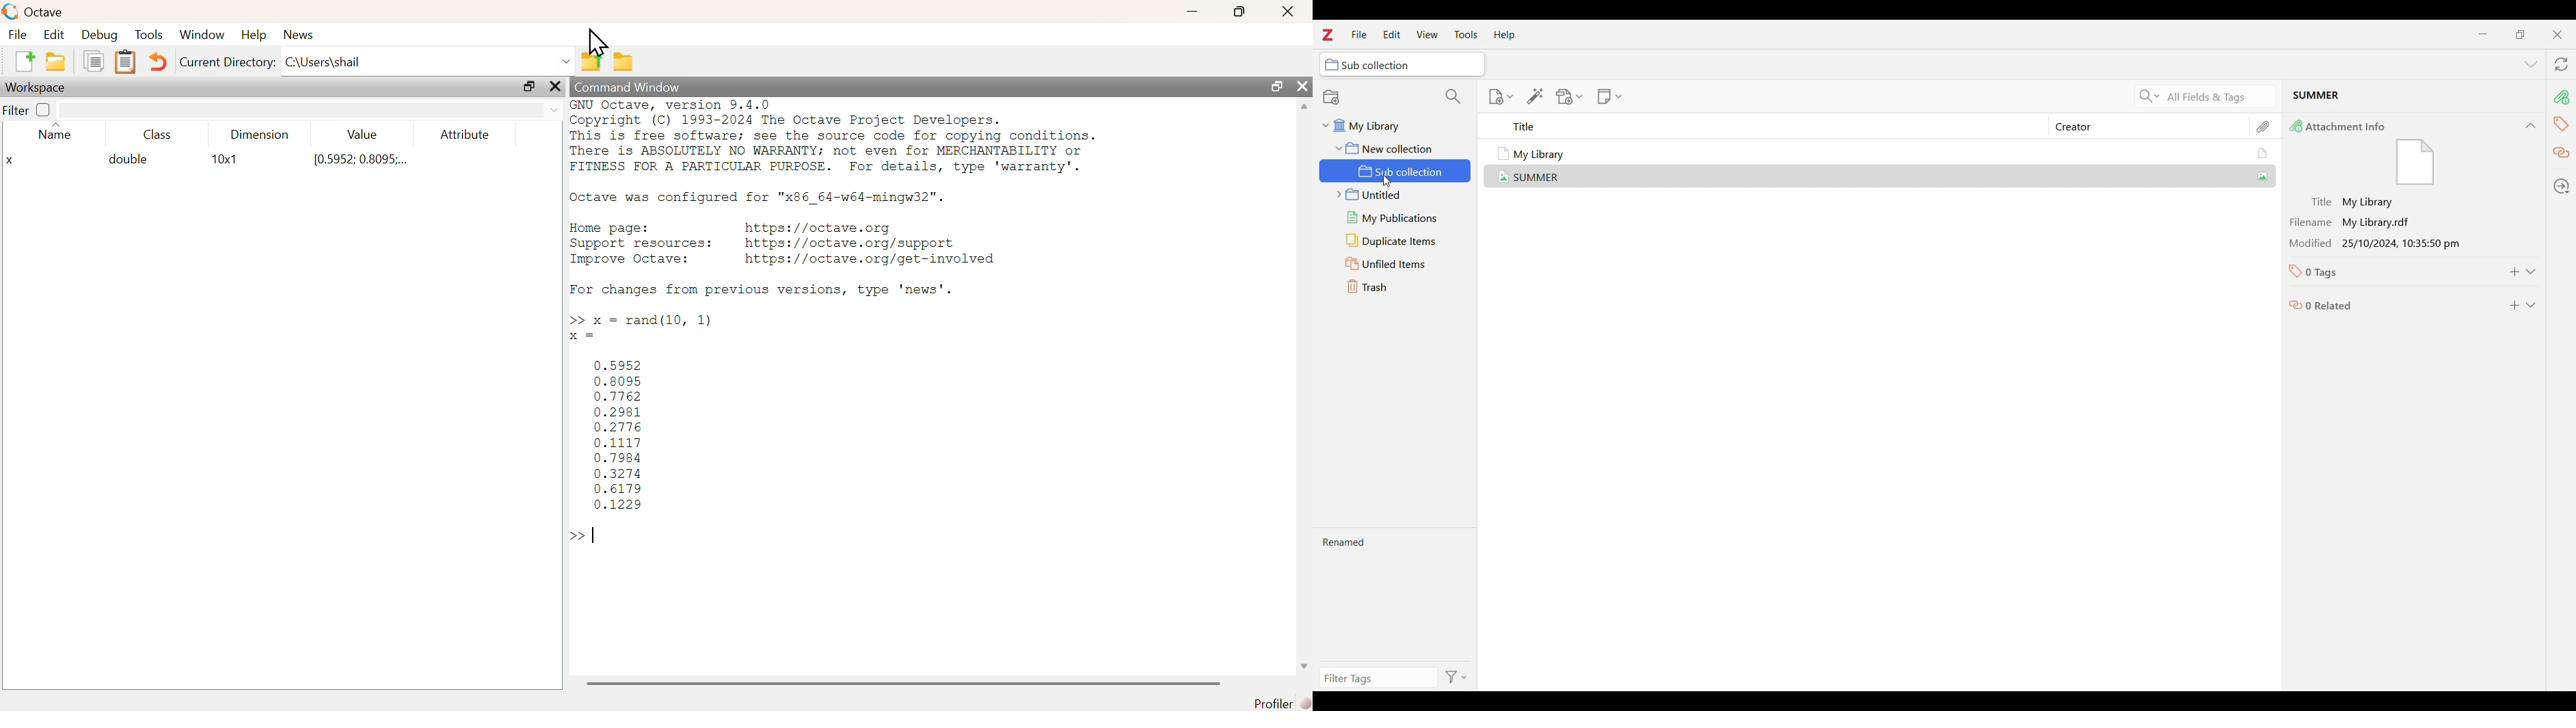 This screenshot has height=728, width=2576. What do you see at coordinates (1388, 126) in the screenshot?
I see `My library` at bounding box center [1388, 126].